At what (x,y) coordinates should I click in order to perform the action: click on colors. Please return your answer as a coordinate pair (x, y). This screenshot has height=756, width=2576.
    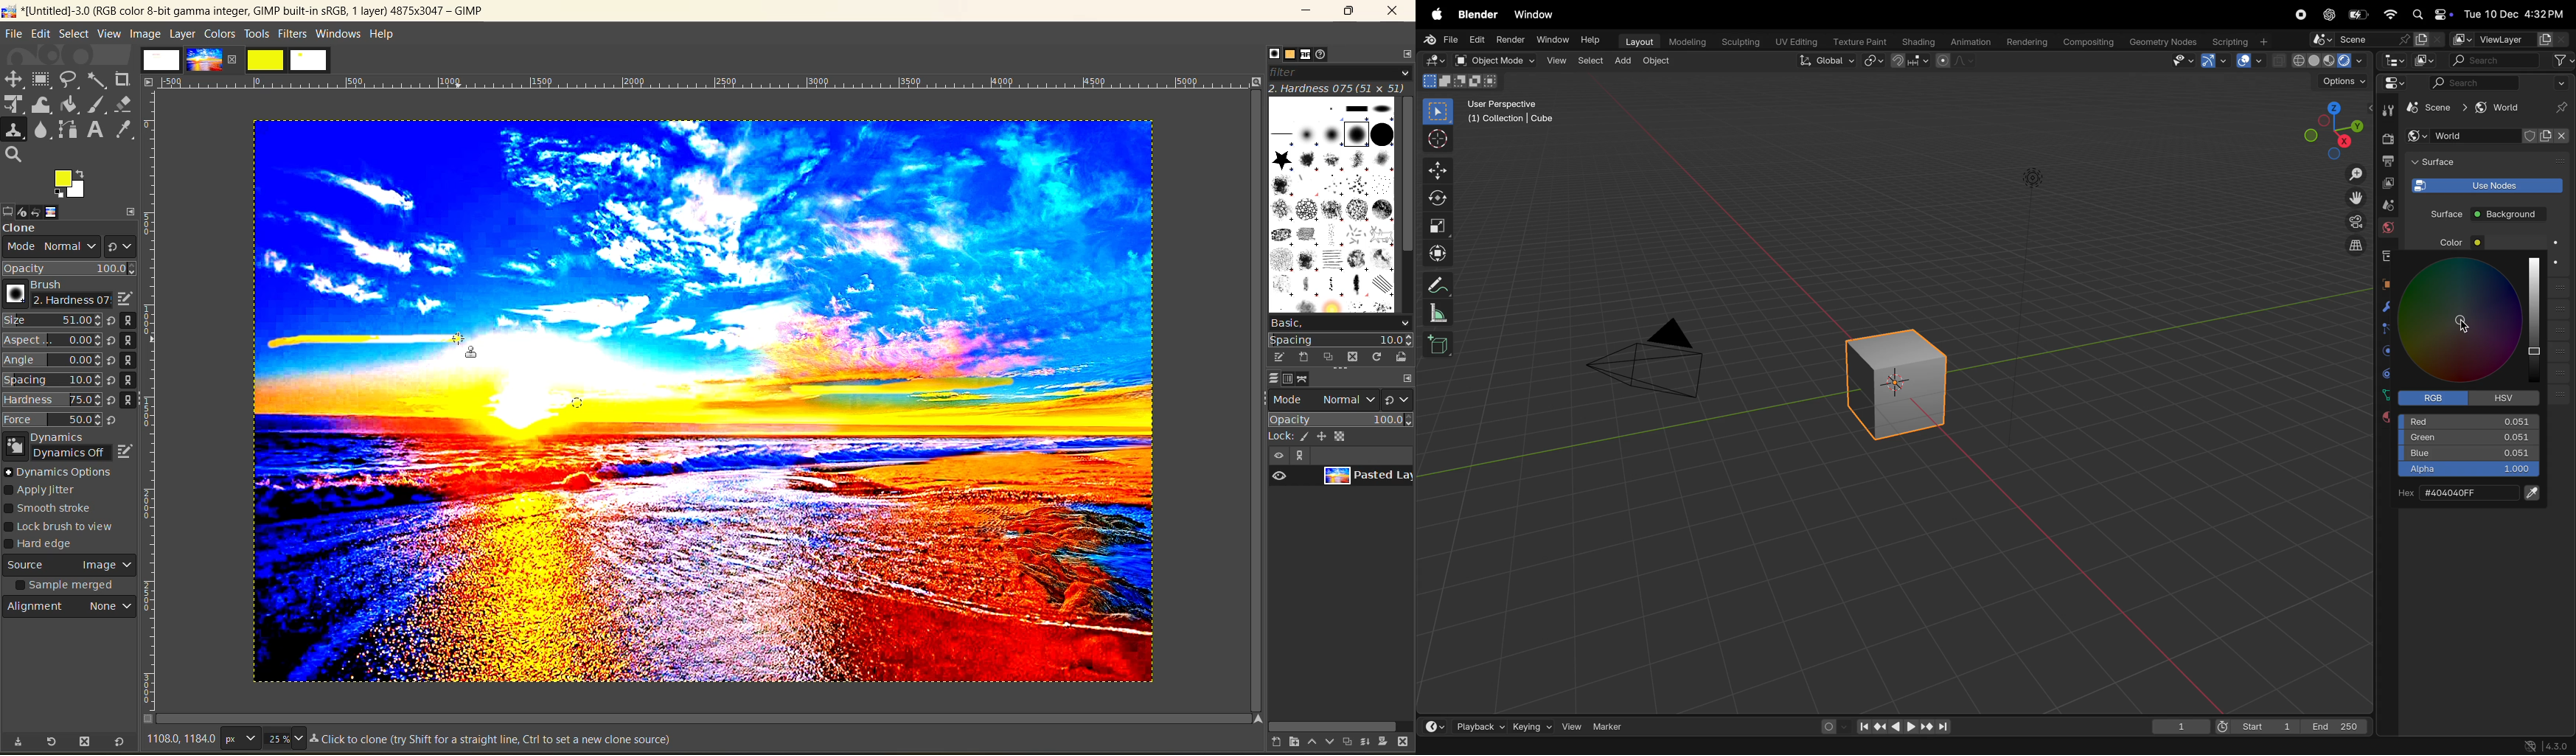
    Looking at the image, I should click on (219, 33).